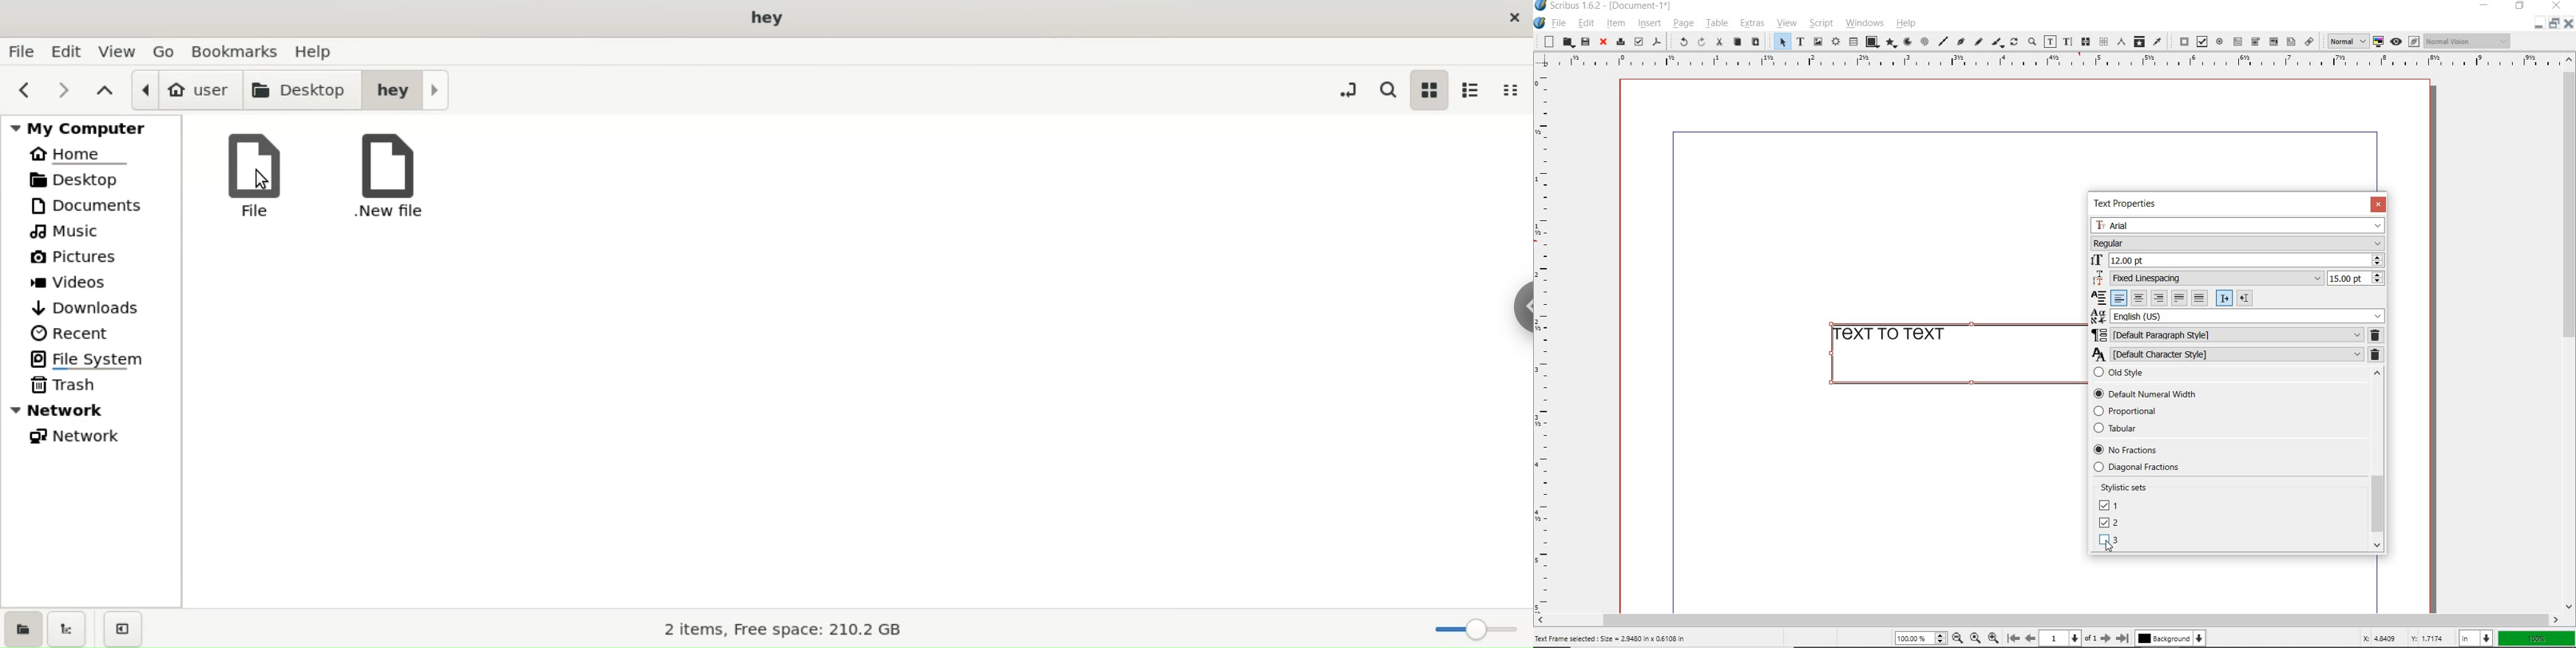 The height and width of the screenshot is (672, 2576). I want to click on open, so click(1567, 43).